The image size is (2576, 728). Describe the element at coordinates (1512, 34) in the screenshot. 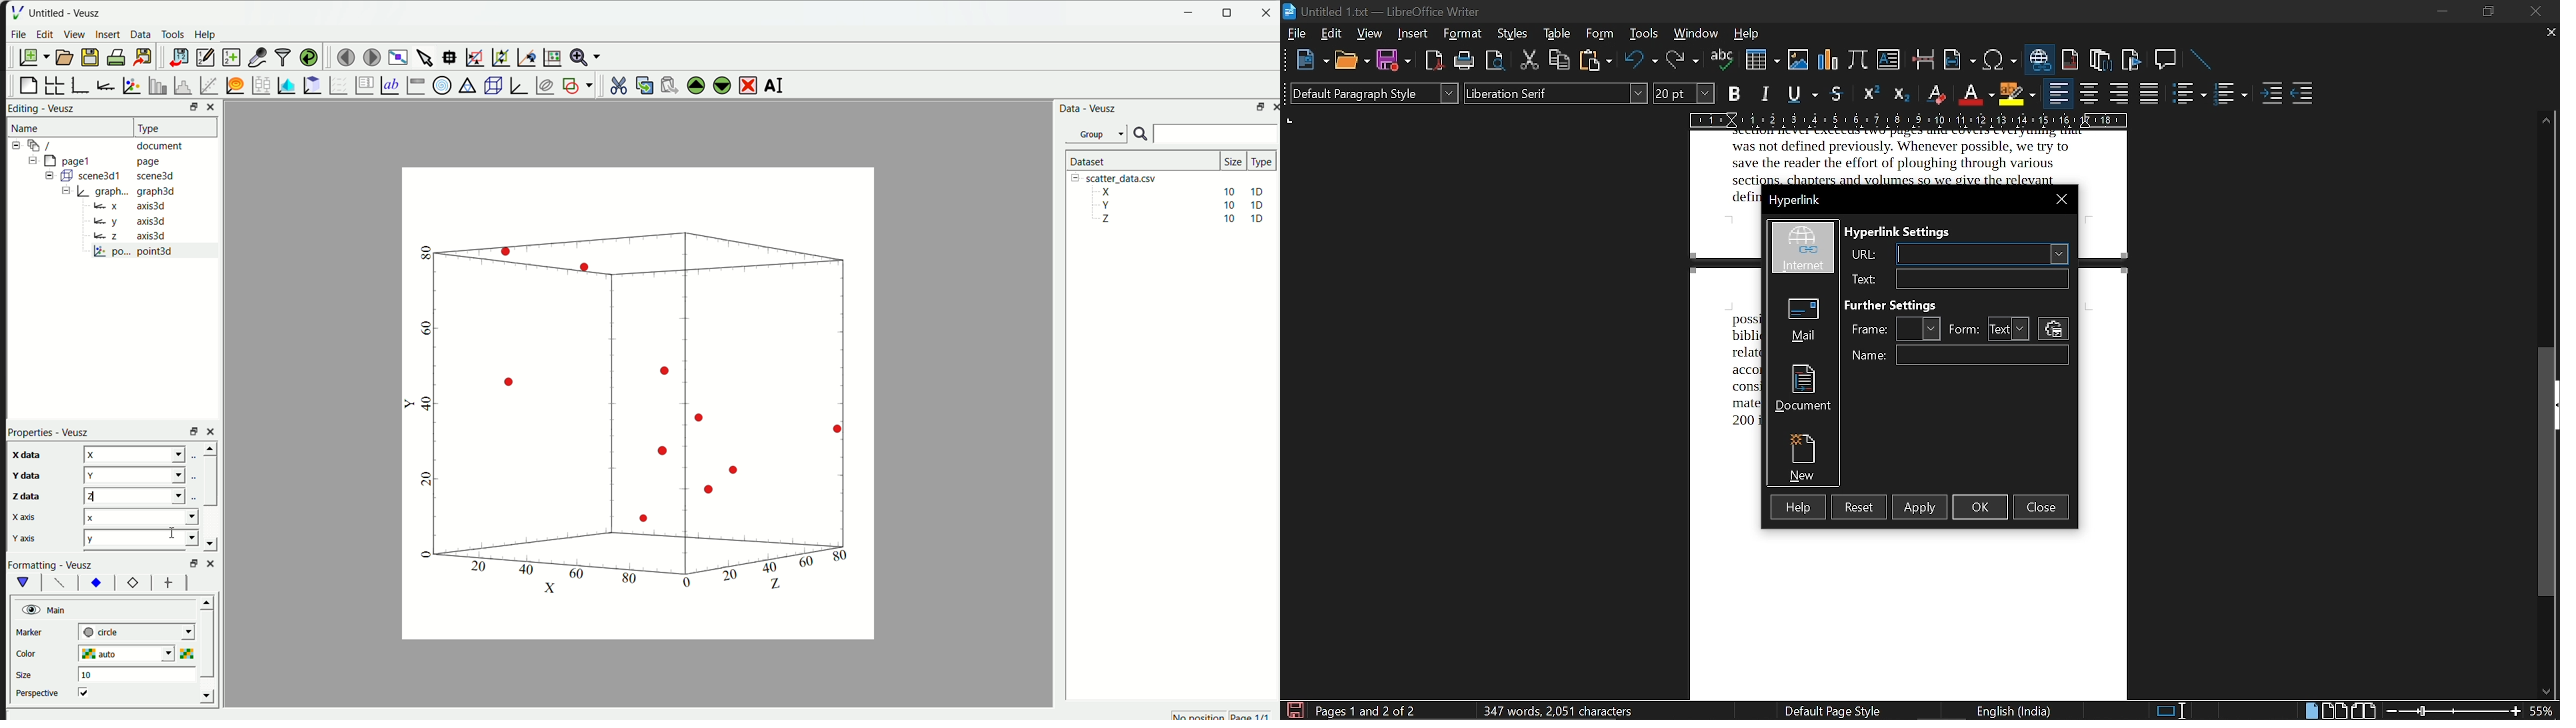

I see `styles` at that location.